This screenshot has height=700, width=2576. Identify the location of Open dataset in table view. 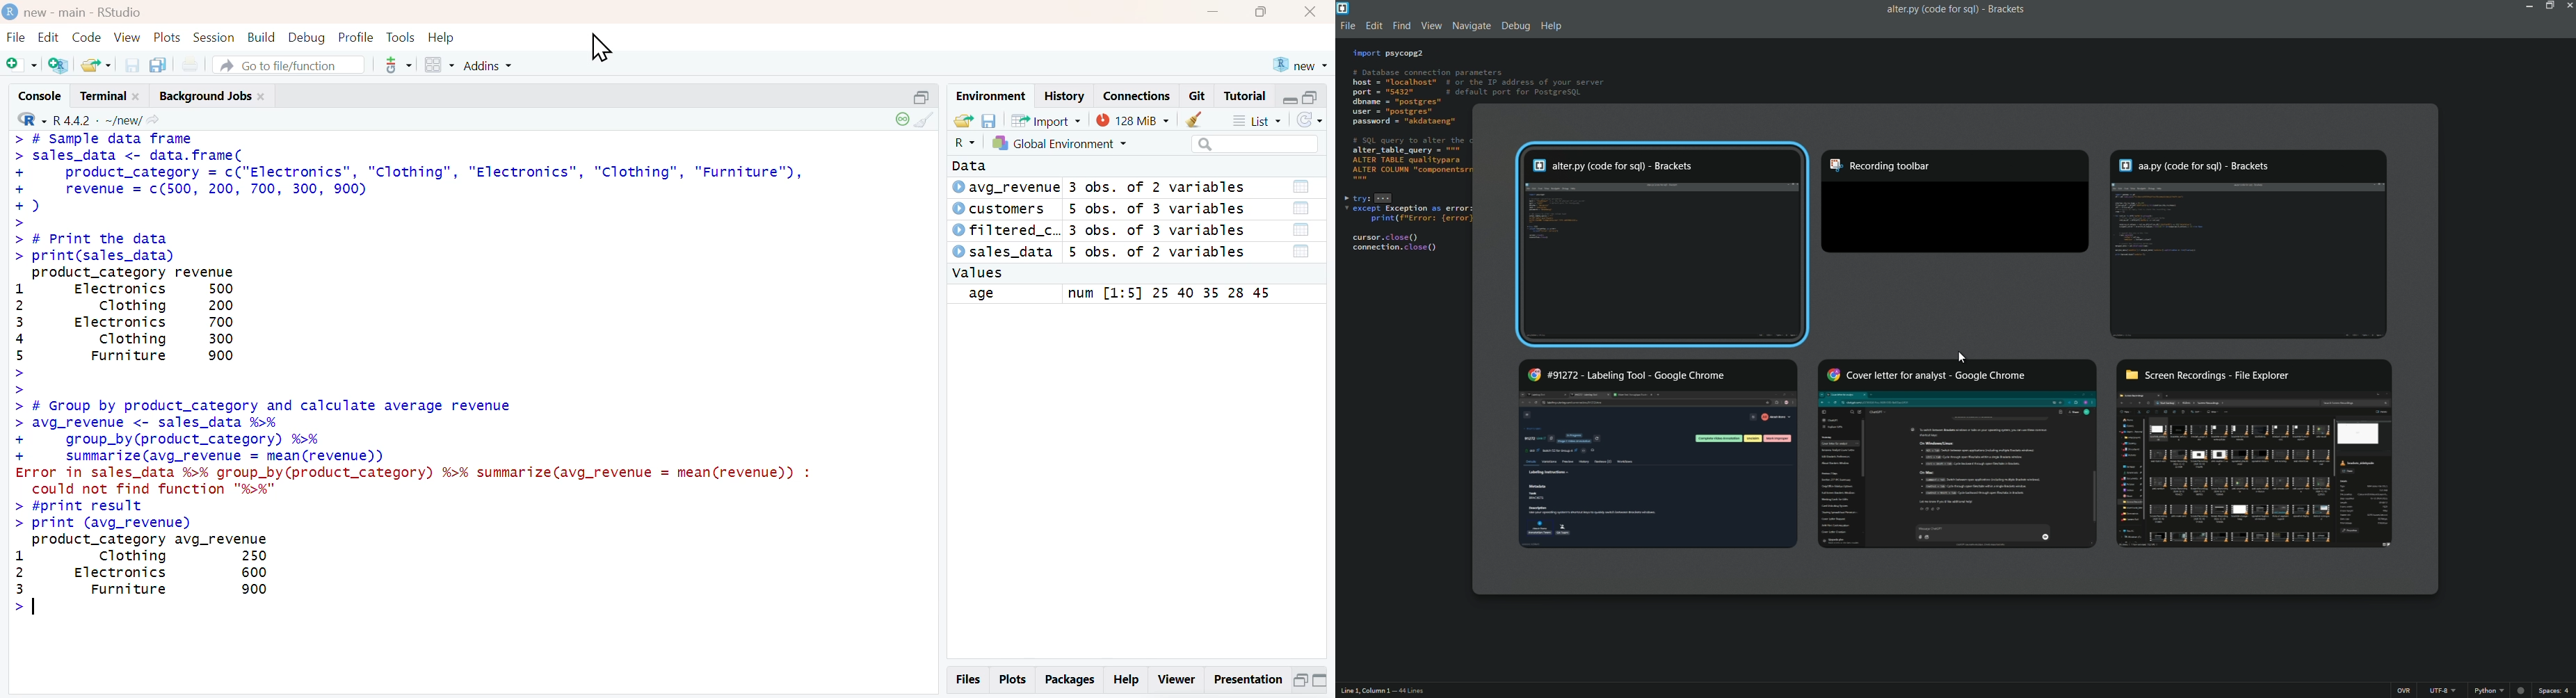
(1301, 220).